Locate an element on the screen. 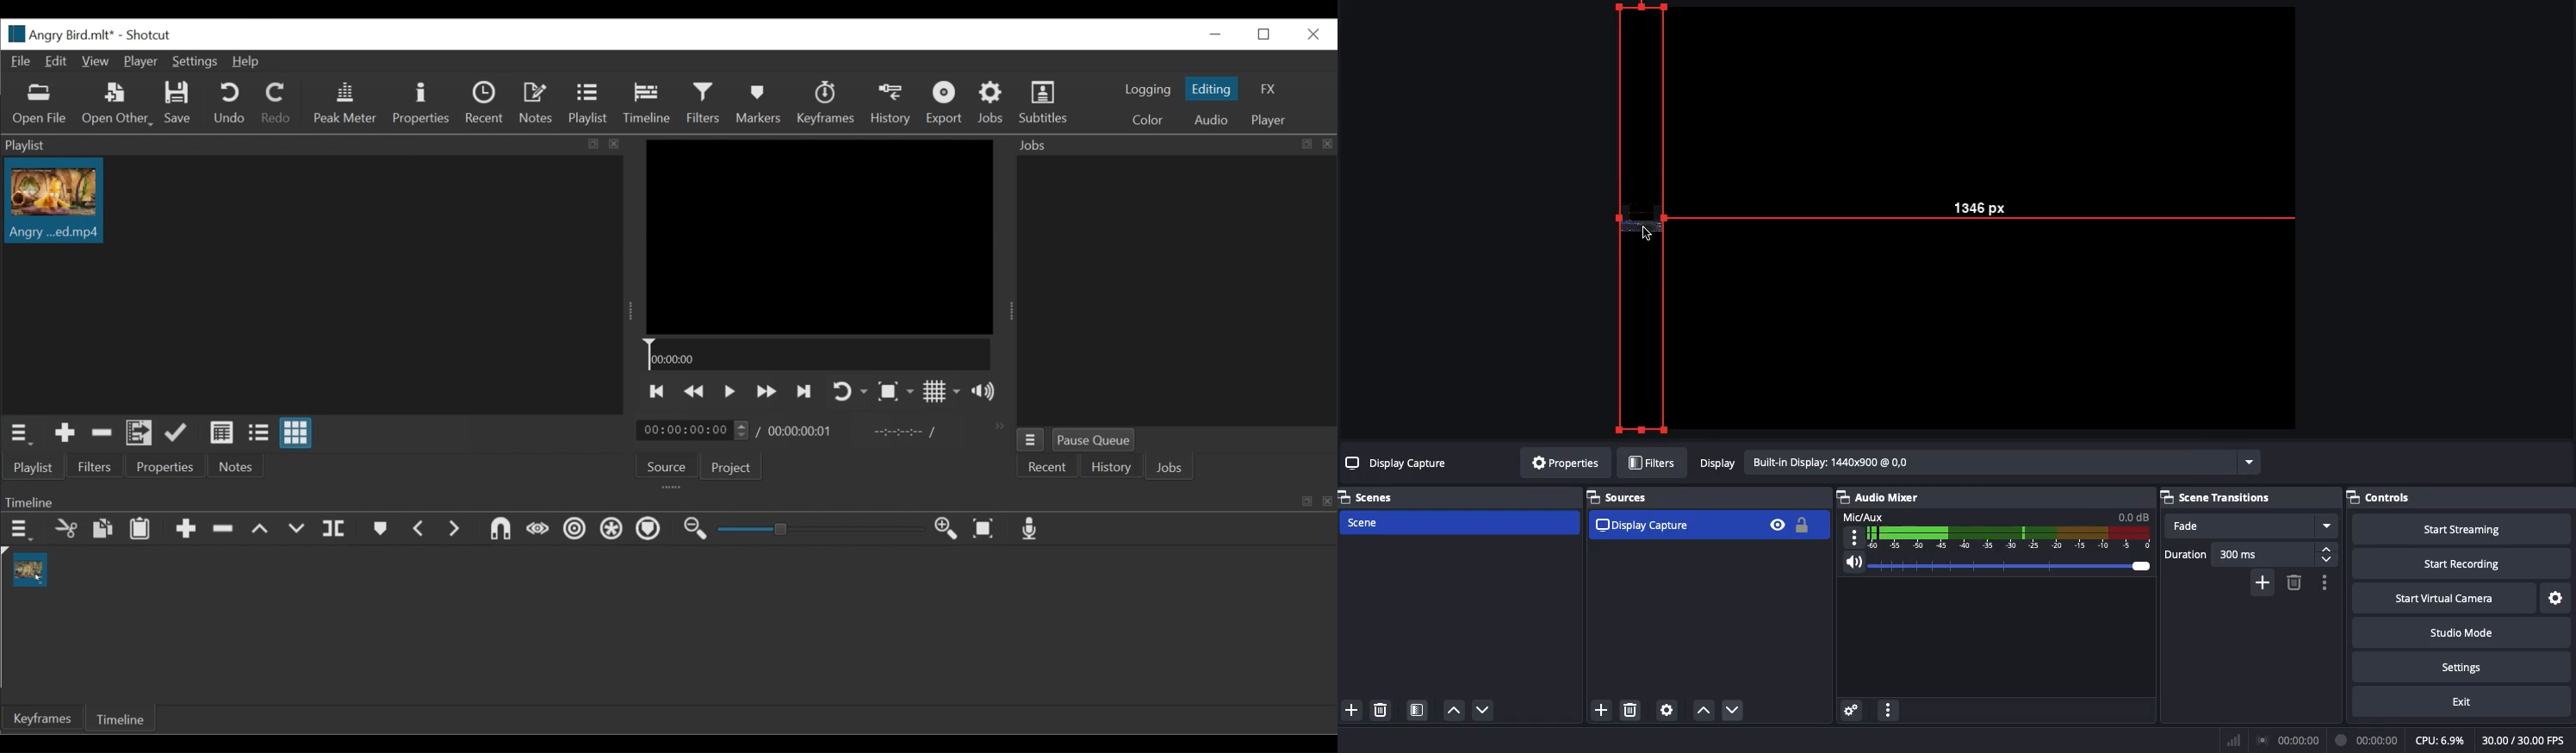 This screenshot has width=2576, height=756. Sources is located at coordinates (1623, 497).